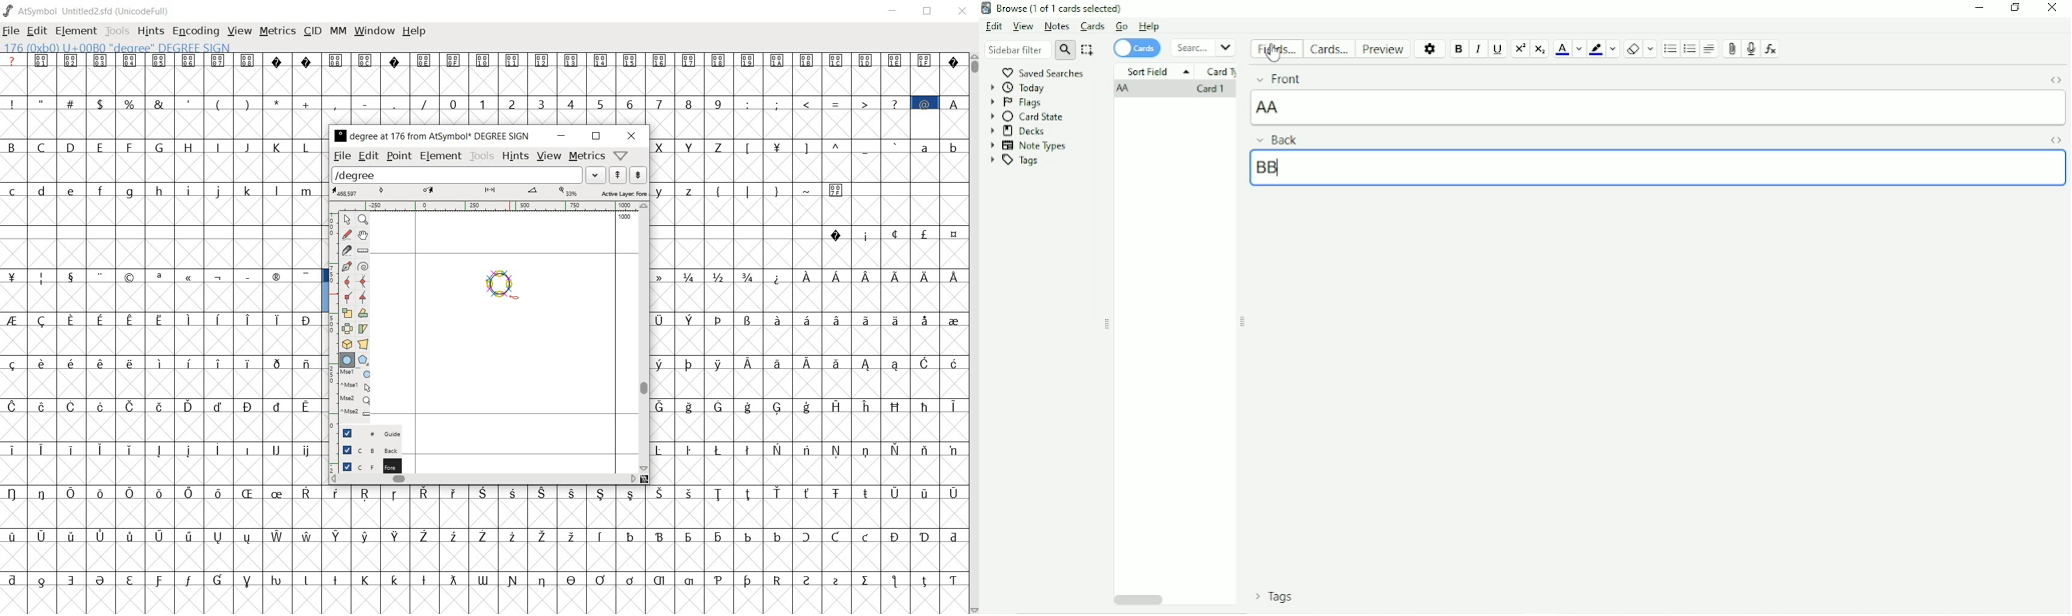  What do you see at coordinates (1030, 117) in the screenshot?
I see `Card State` at bounding box center [1030, 117].